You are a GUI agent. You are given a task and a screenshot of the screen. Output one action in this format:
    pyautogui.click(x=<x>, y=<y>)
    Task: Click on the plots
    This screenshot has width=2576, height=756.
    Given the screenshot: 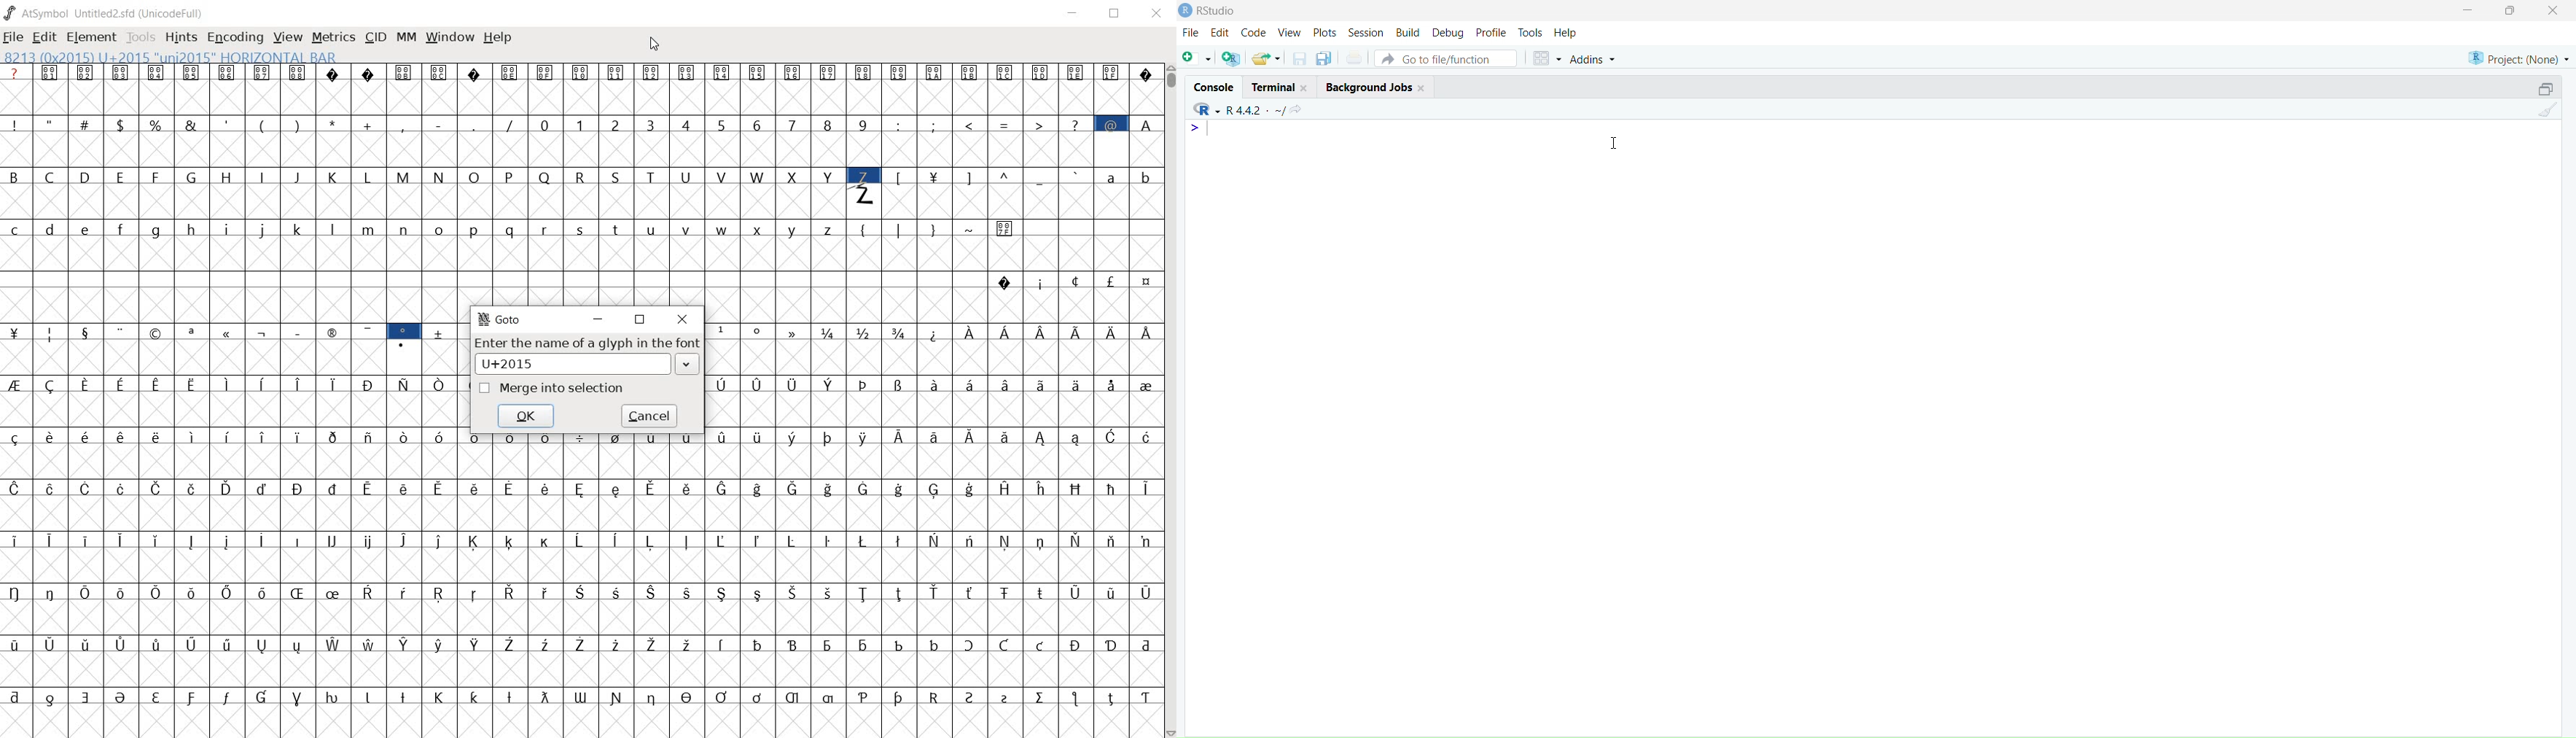 What is the action you would take?
    pyautogui.click(x=1325, y=34)
    